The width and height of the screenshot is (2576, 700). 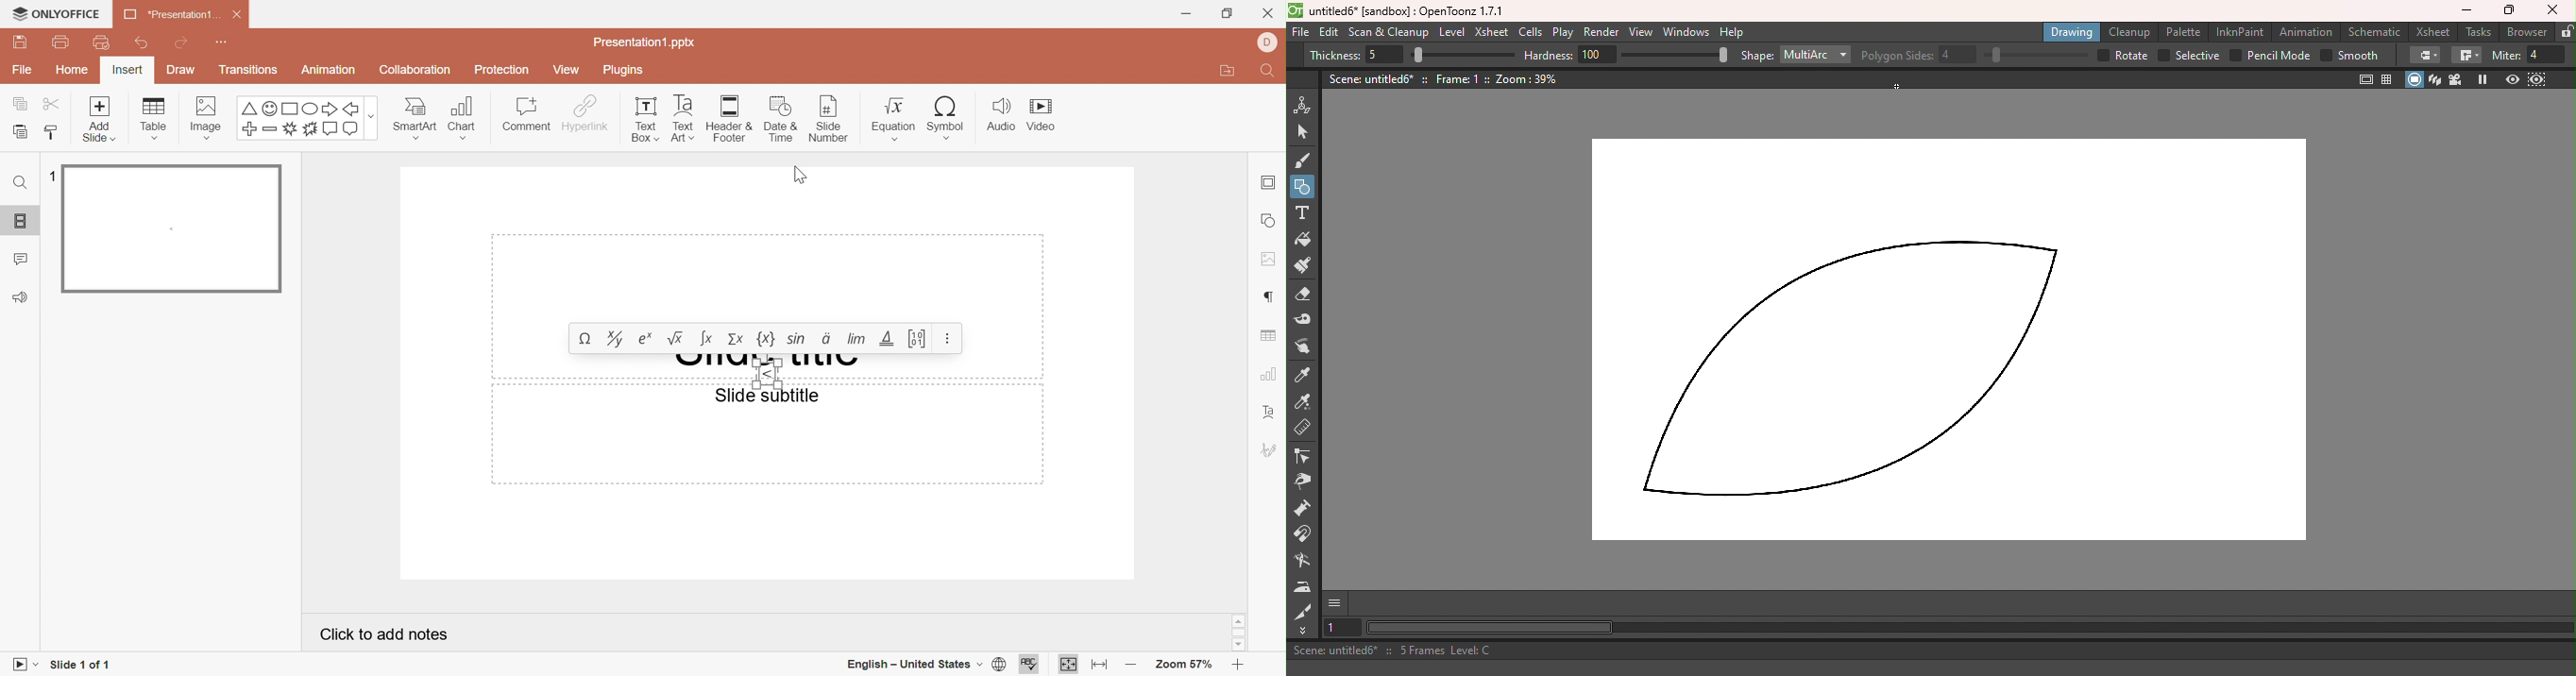 What do you see at coordinates (21, 258) in the screenshot?
I see `Comments` at bounding box center [21, 258].